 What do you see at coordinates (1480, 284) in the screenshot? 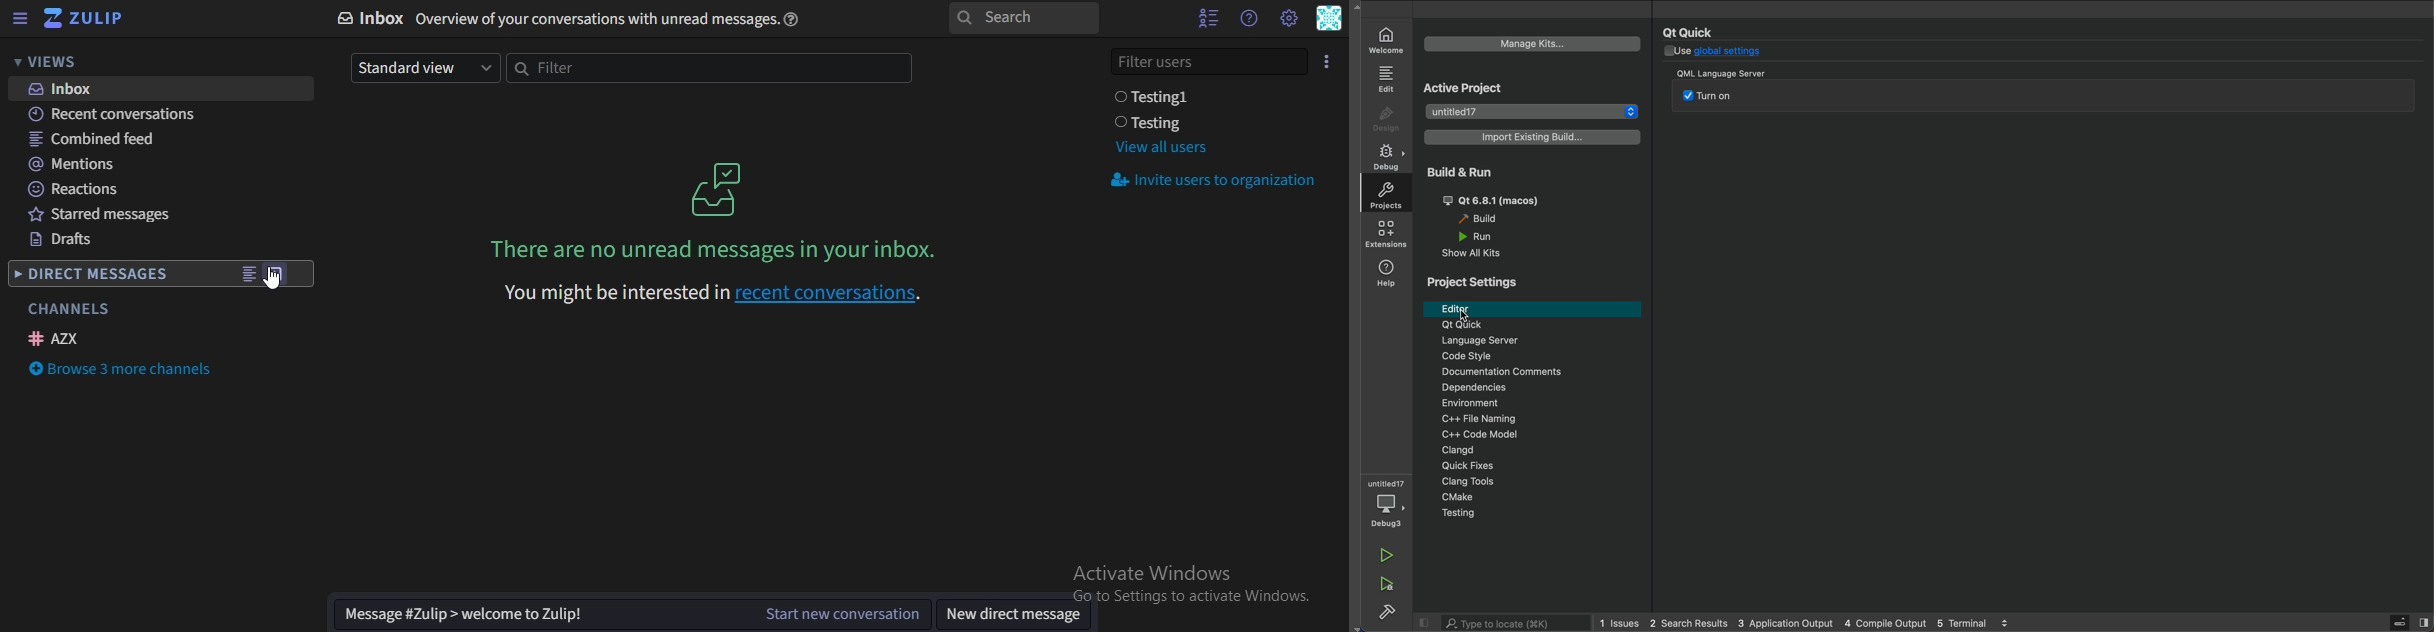
I see `Project Settings` at bounding box center [1480, 284].